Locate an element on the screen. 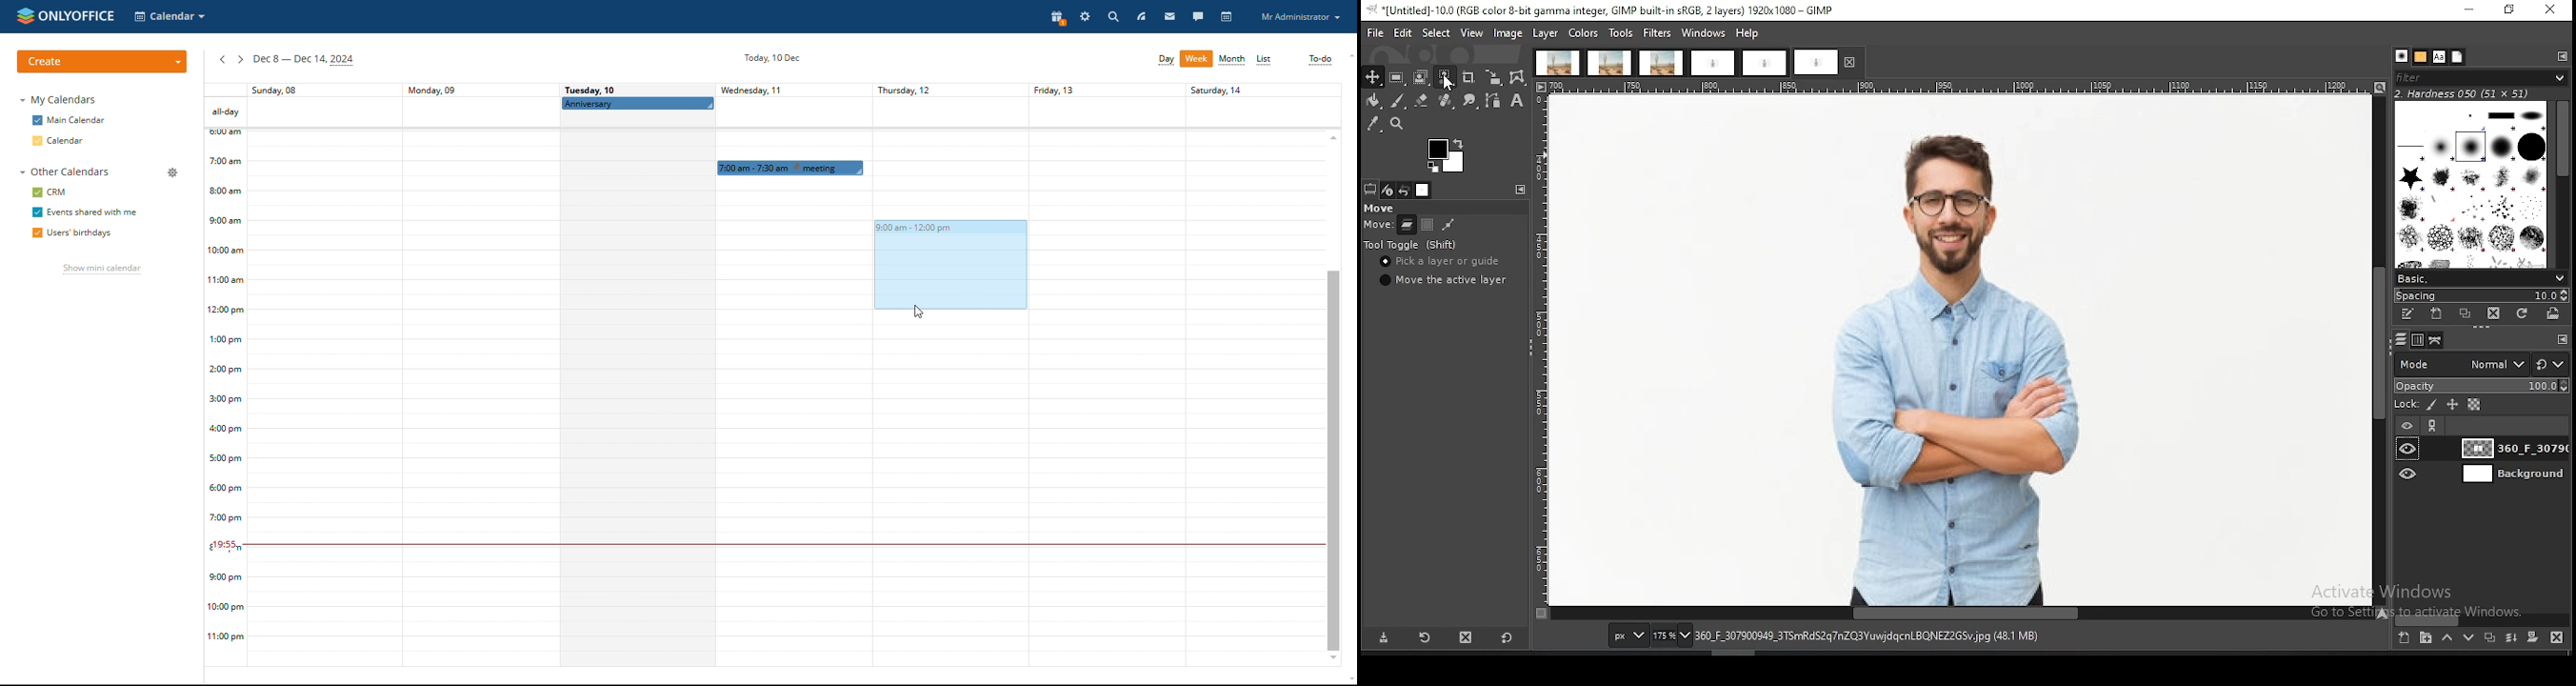 This screenshot has height=700, width=2576. pick a layer or guide is located at coordinates (1439, 262).